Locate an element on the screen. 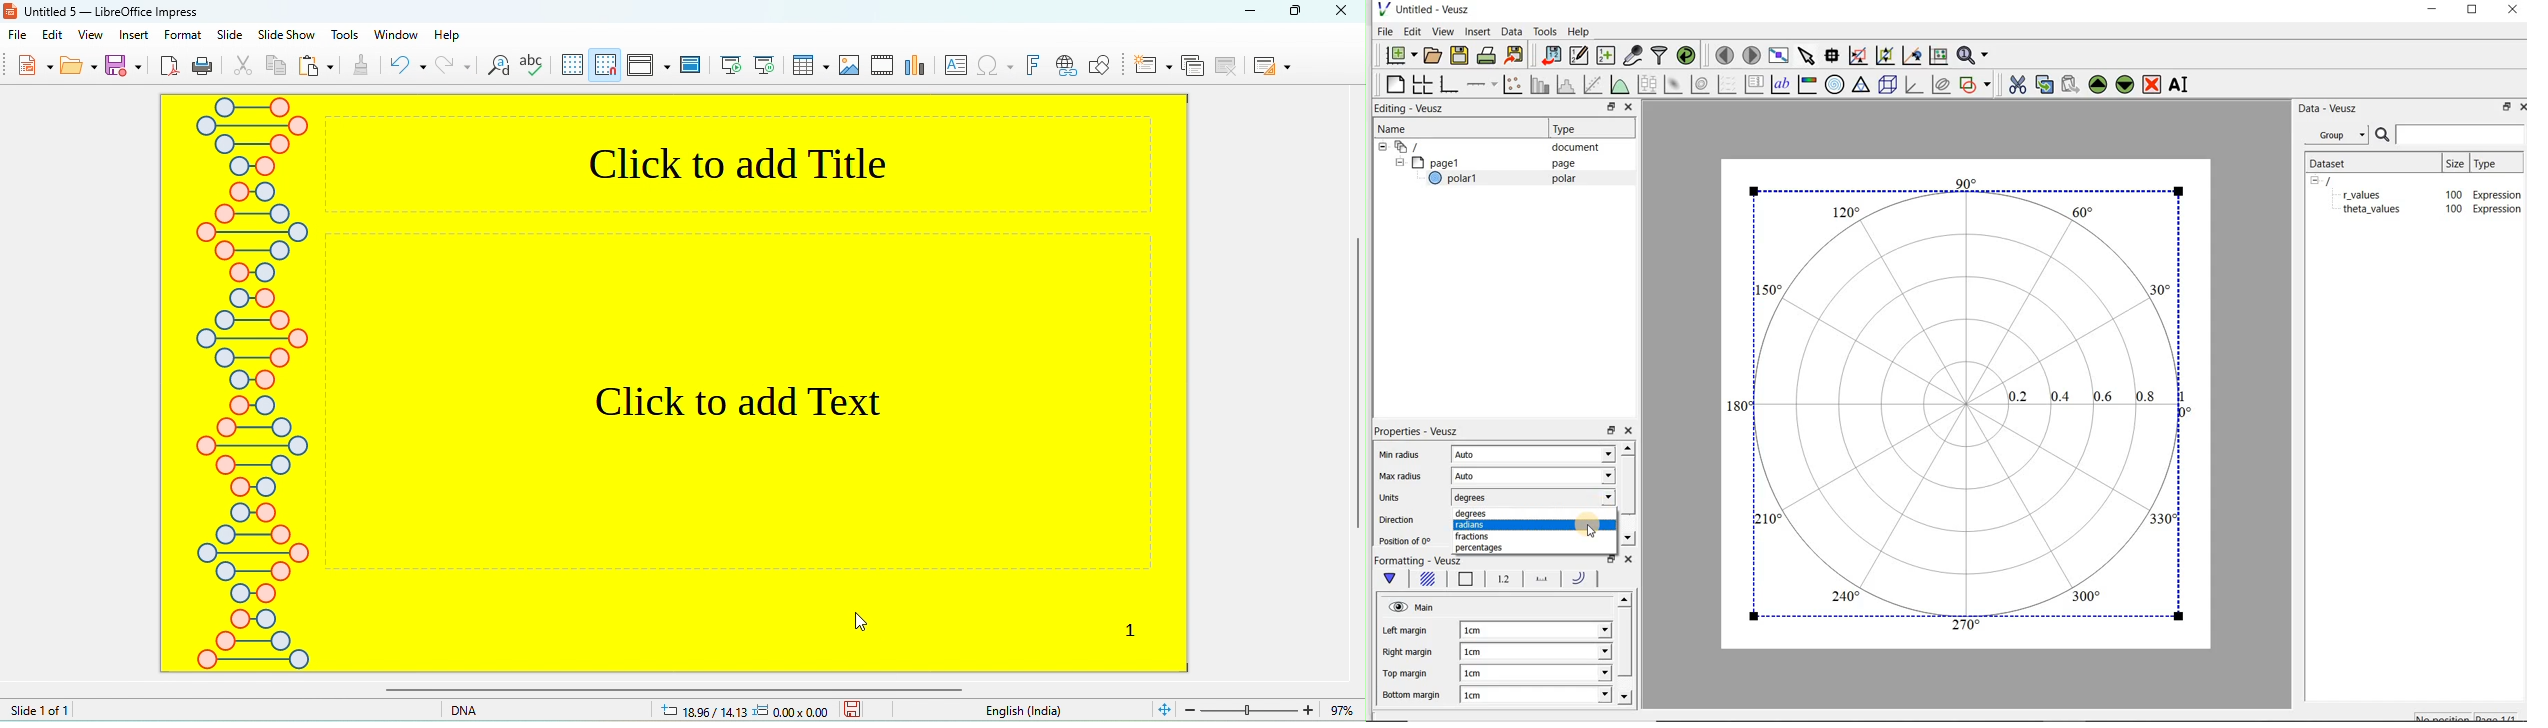  table is located at coordinates (810, 65).